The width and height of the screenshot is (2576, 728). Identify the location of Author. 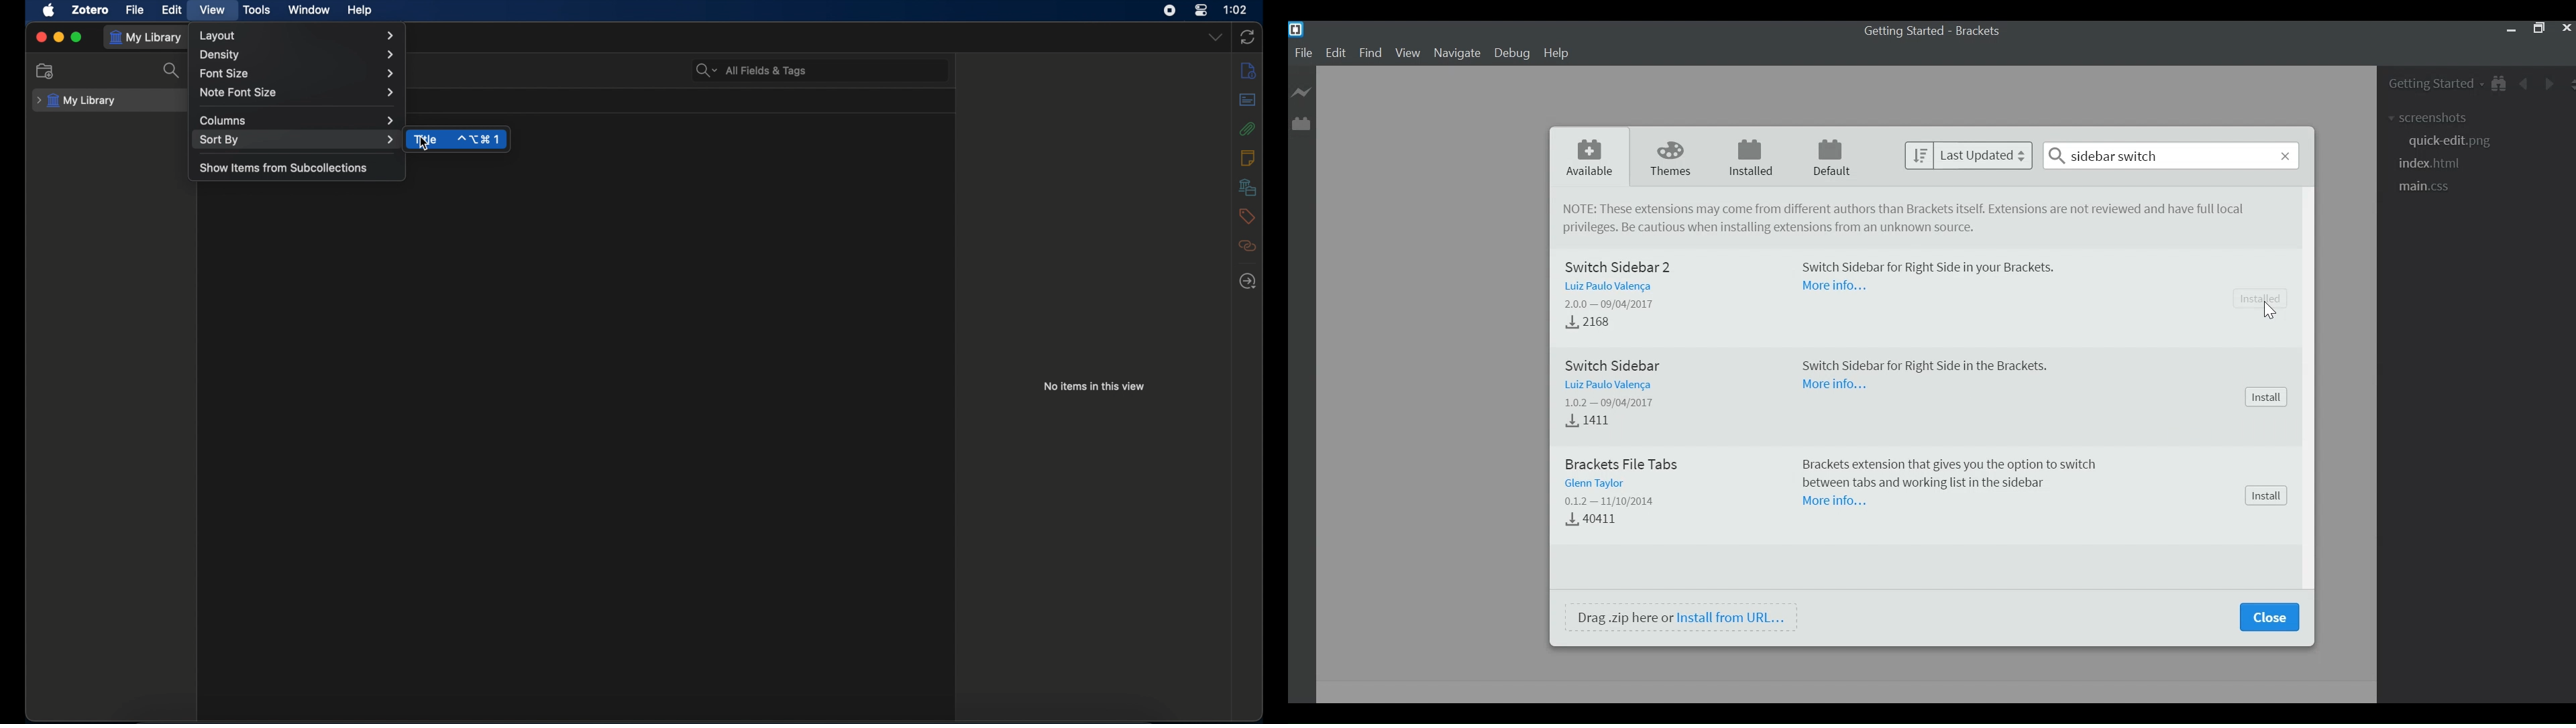
(1615, 286).